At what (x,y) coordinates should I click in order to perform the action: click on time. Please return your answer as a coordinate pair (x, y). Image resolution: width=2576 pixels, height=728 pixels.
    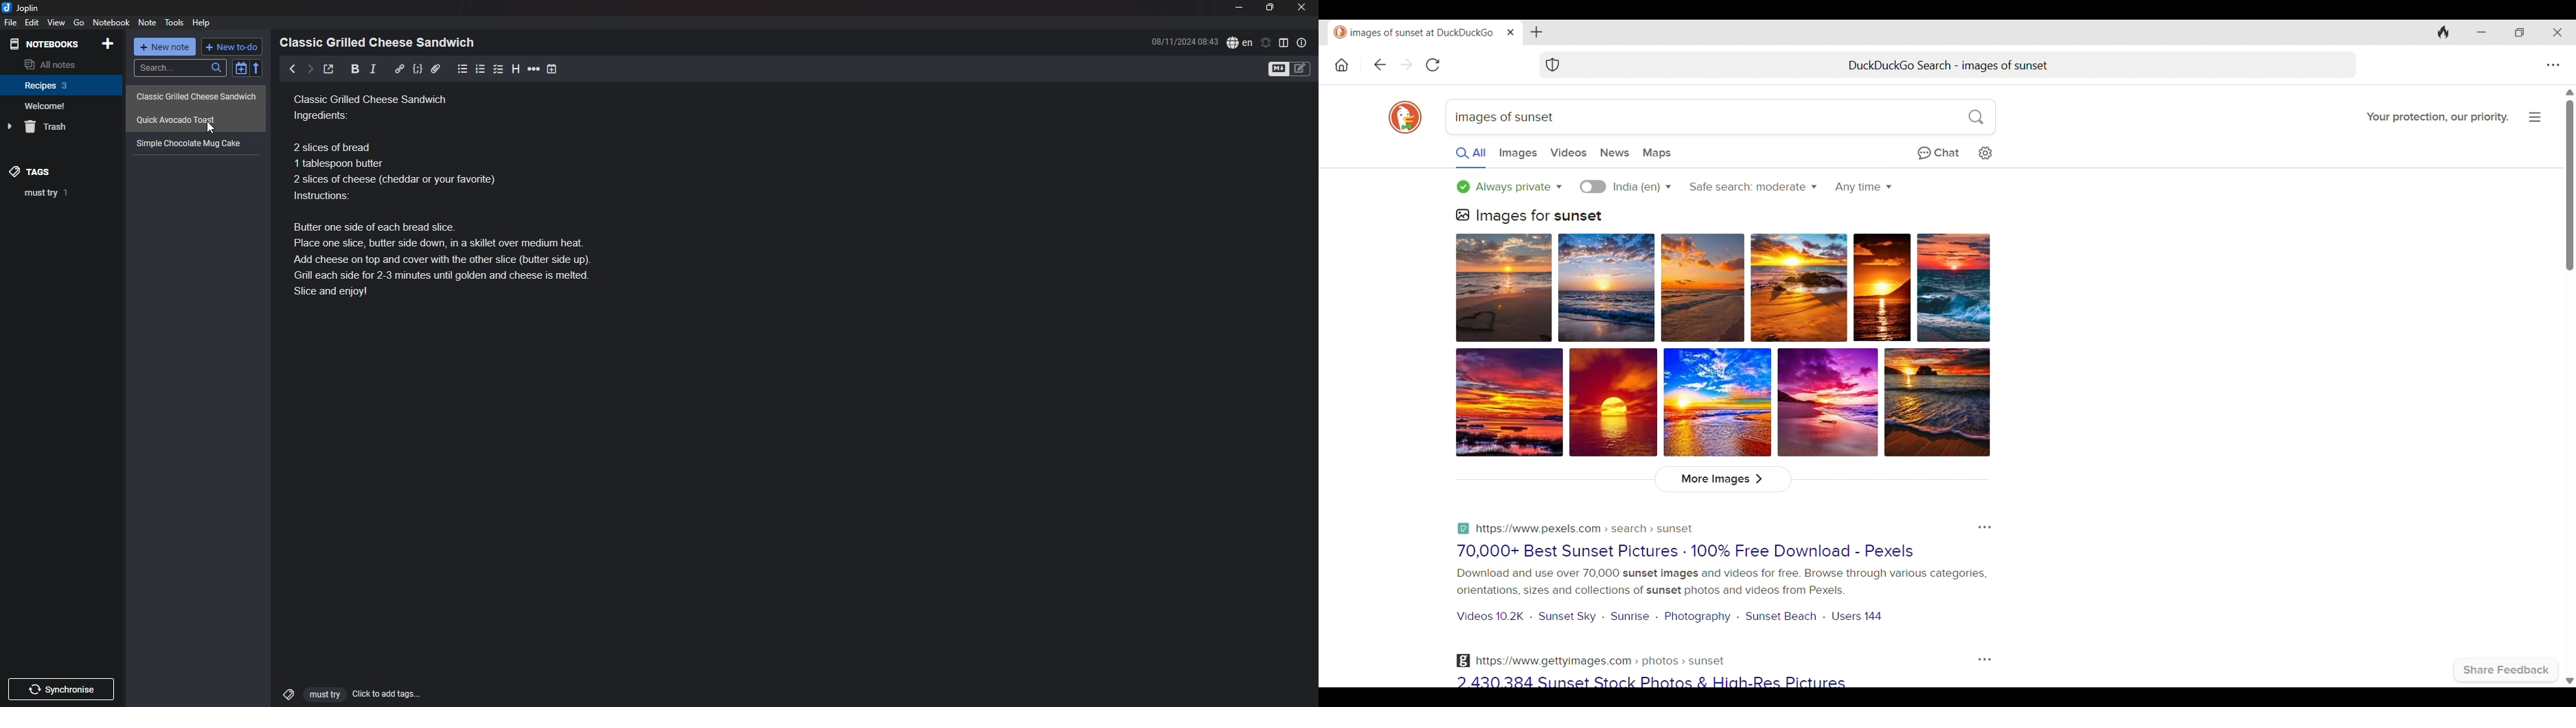
    Looking at the image, I should click on (1185, 41).